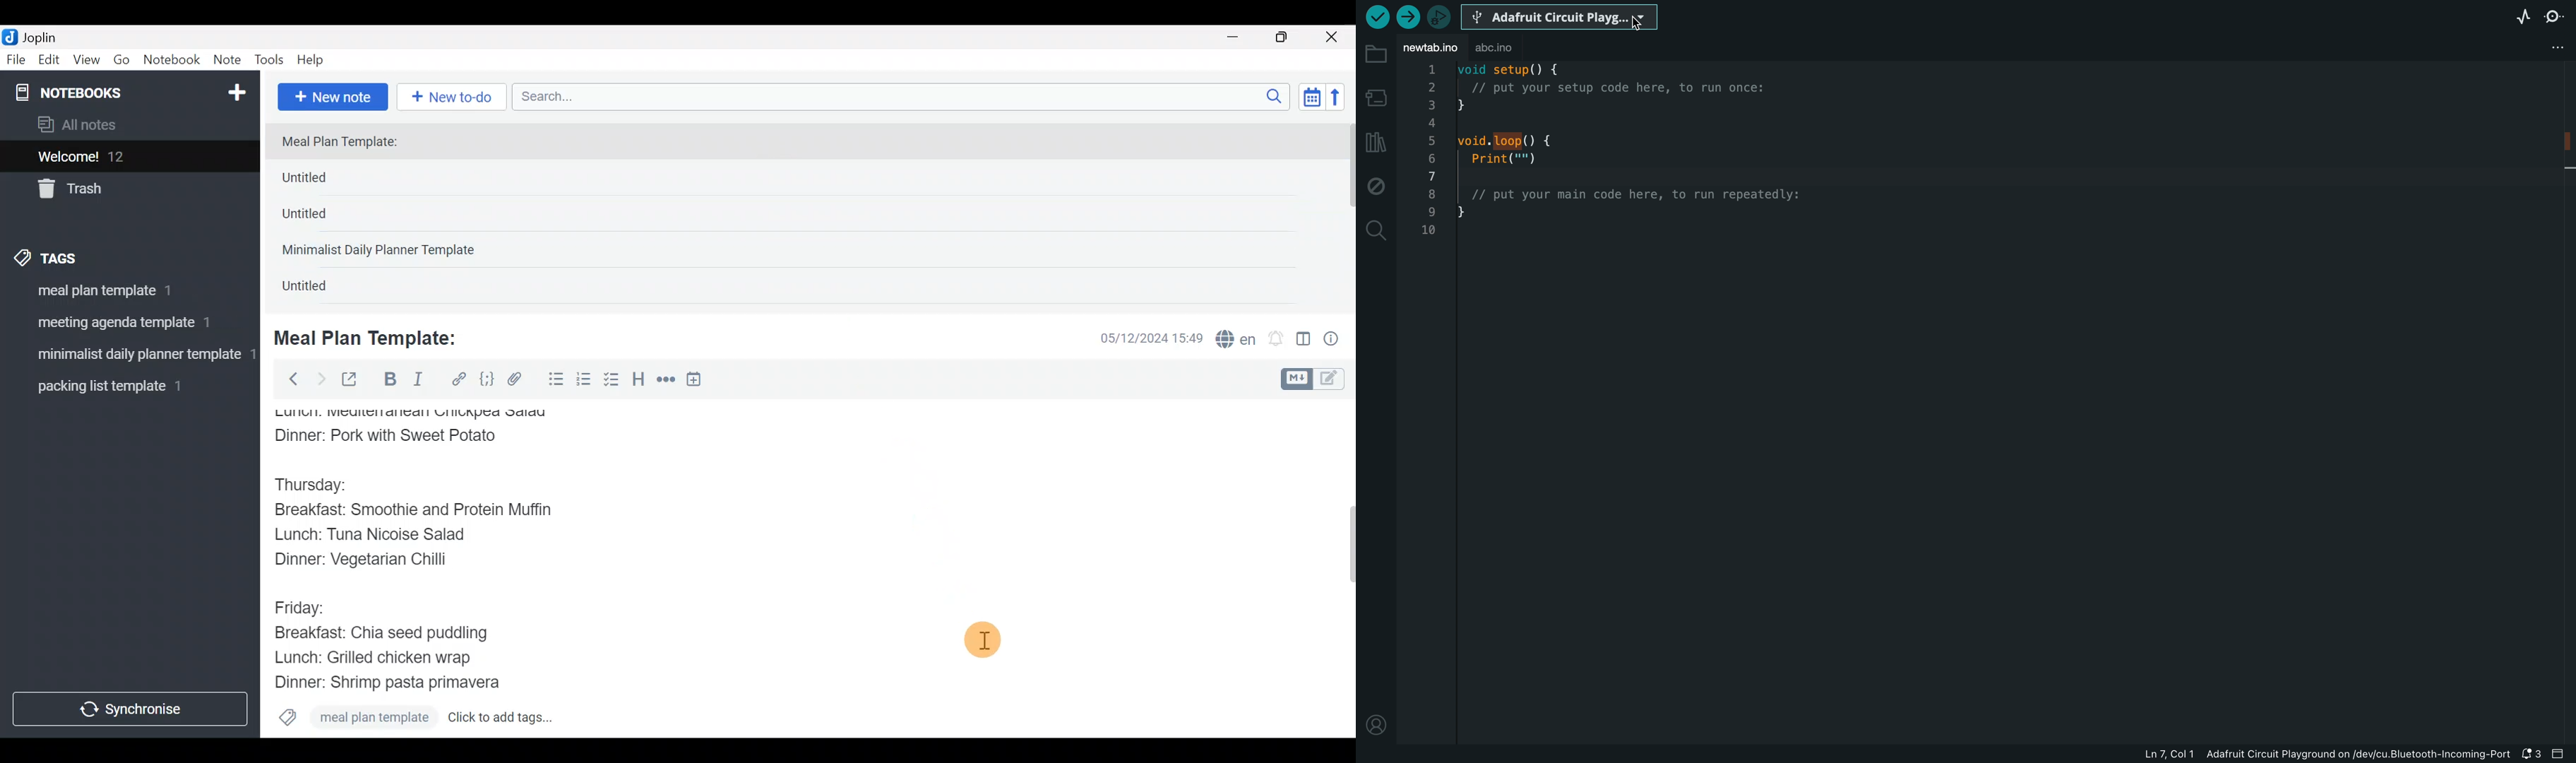 This screenshot has height=784, width=2576. I want to click on Heading, so click(639, 382).